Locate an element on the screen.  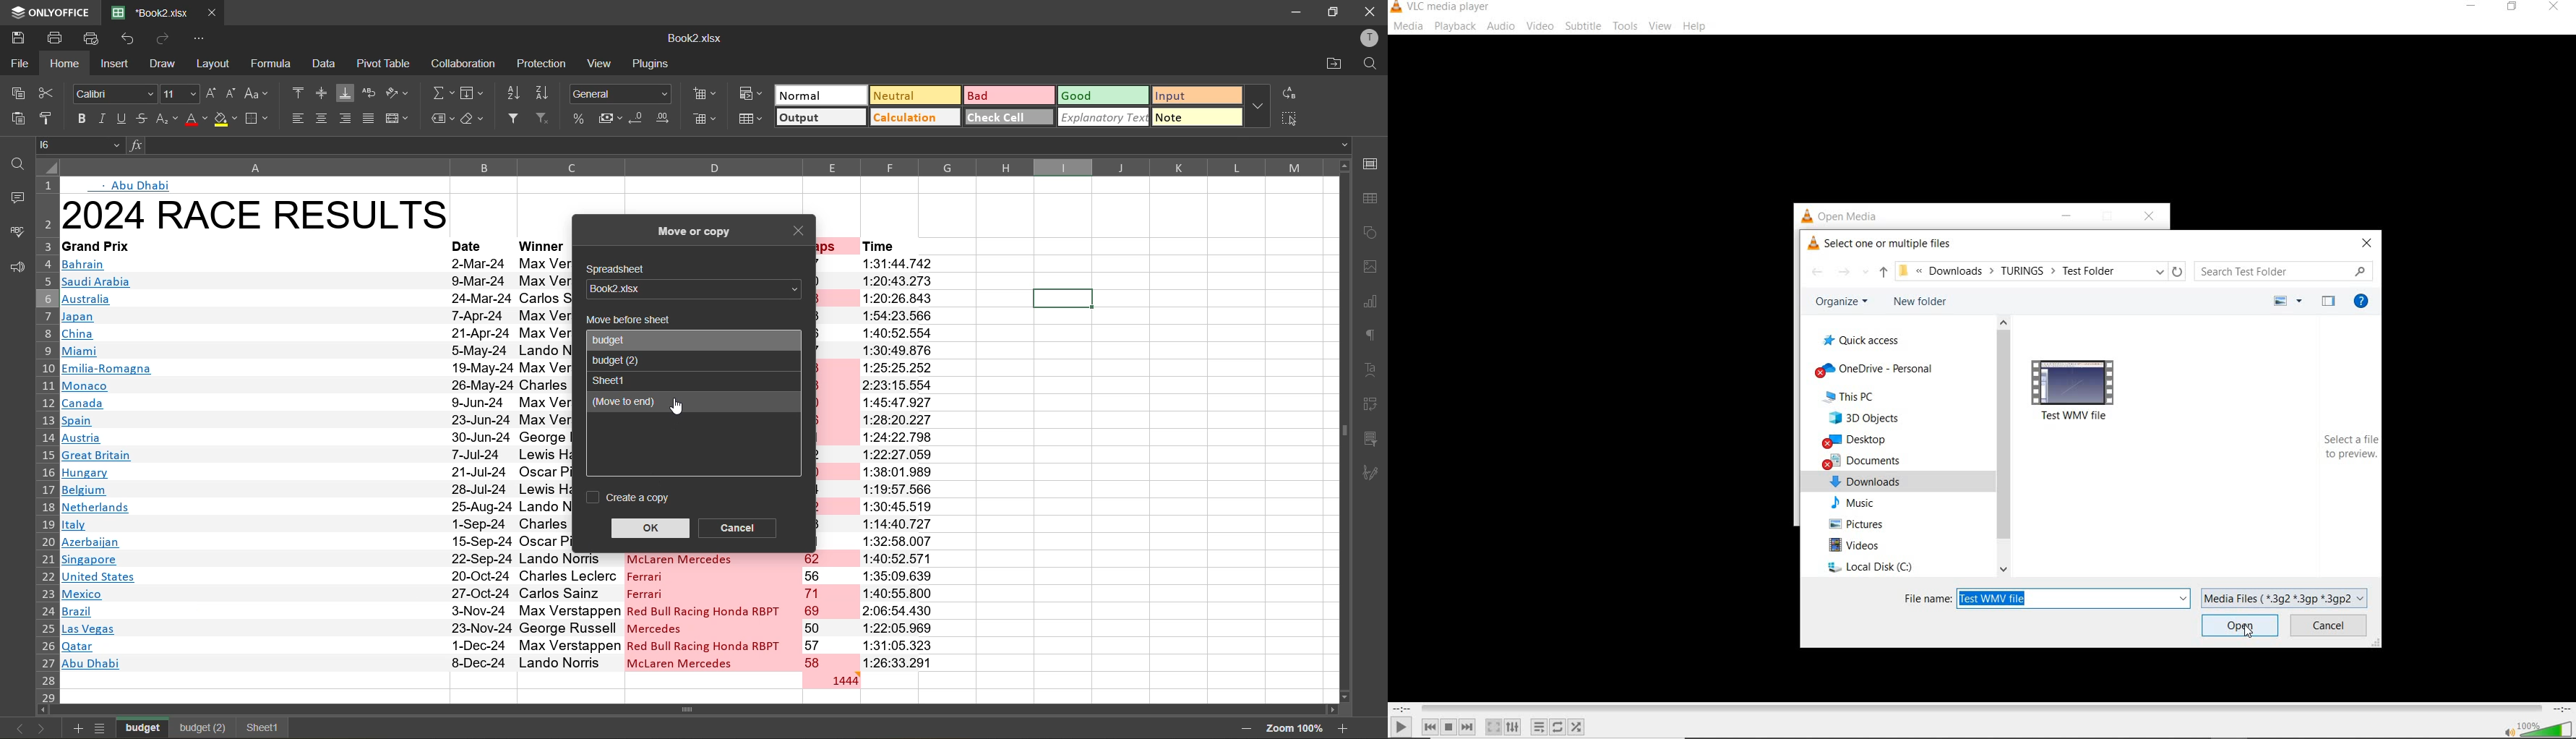
clear filter is located at coordinates (548, 120).